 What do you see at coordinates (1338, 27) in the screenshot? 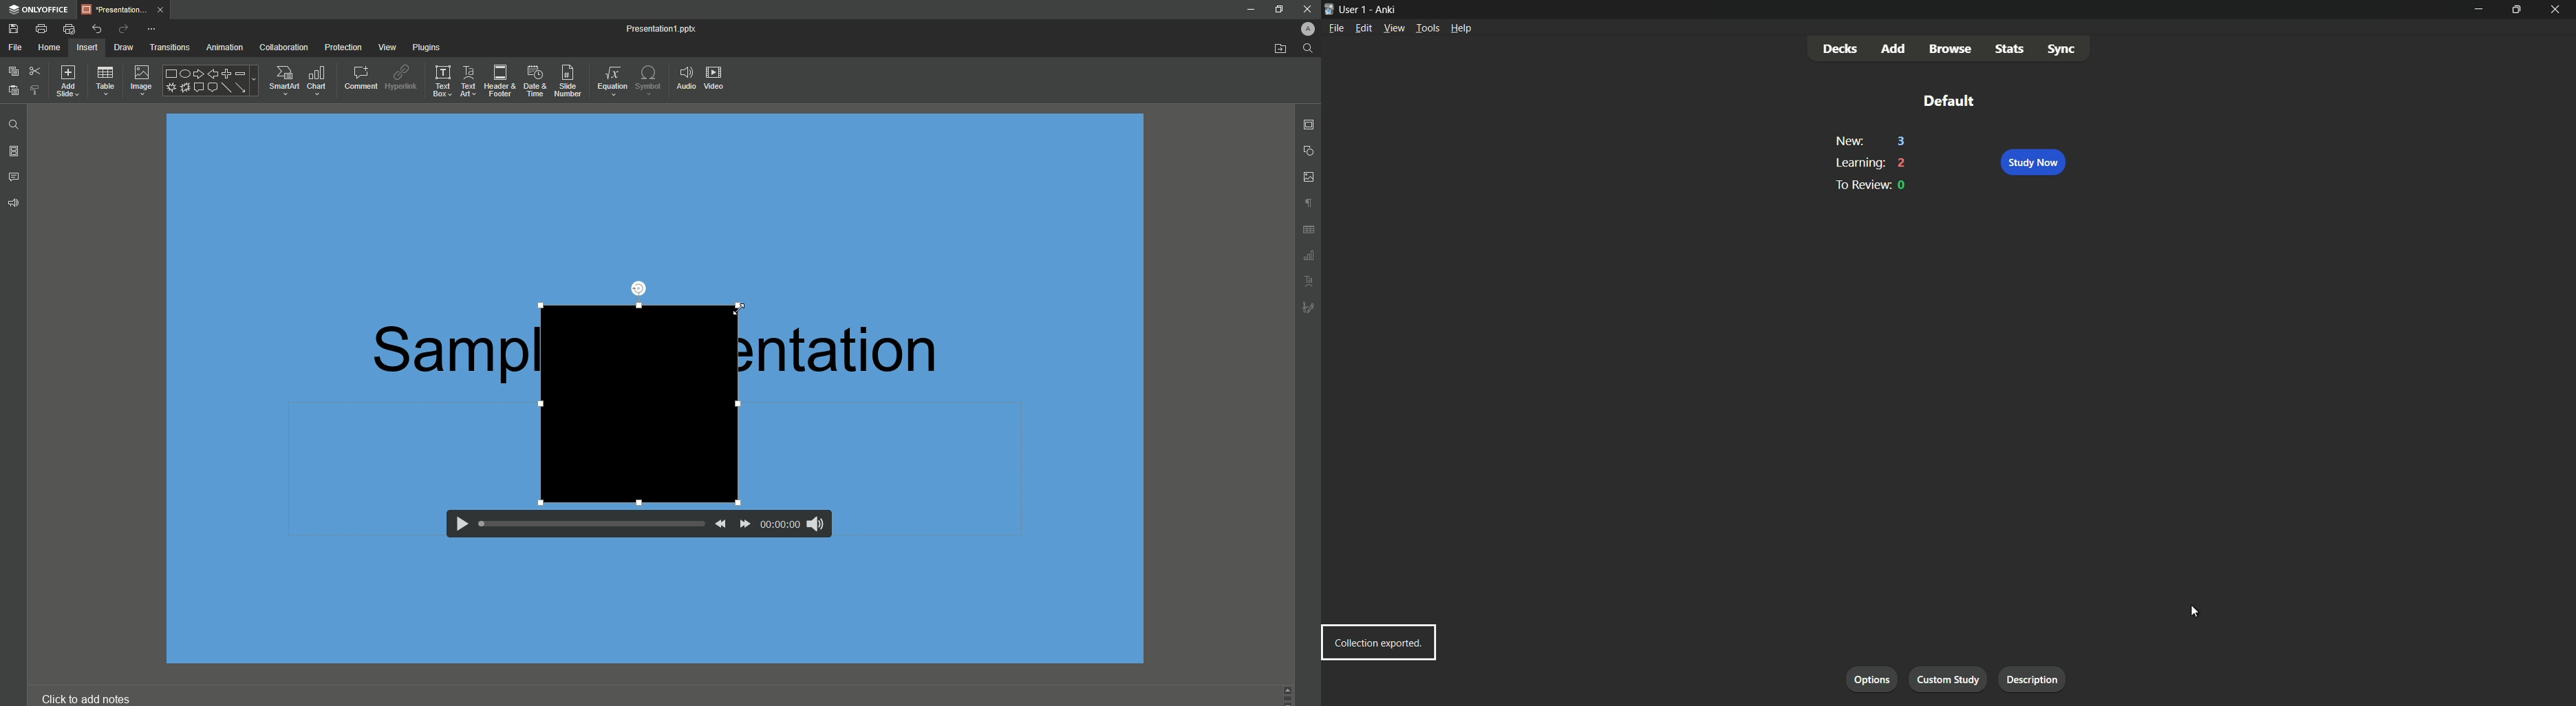
I see `file menu` at bounding box center [1338, 27].